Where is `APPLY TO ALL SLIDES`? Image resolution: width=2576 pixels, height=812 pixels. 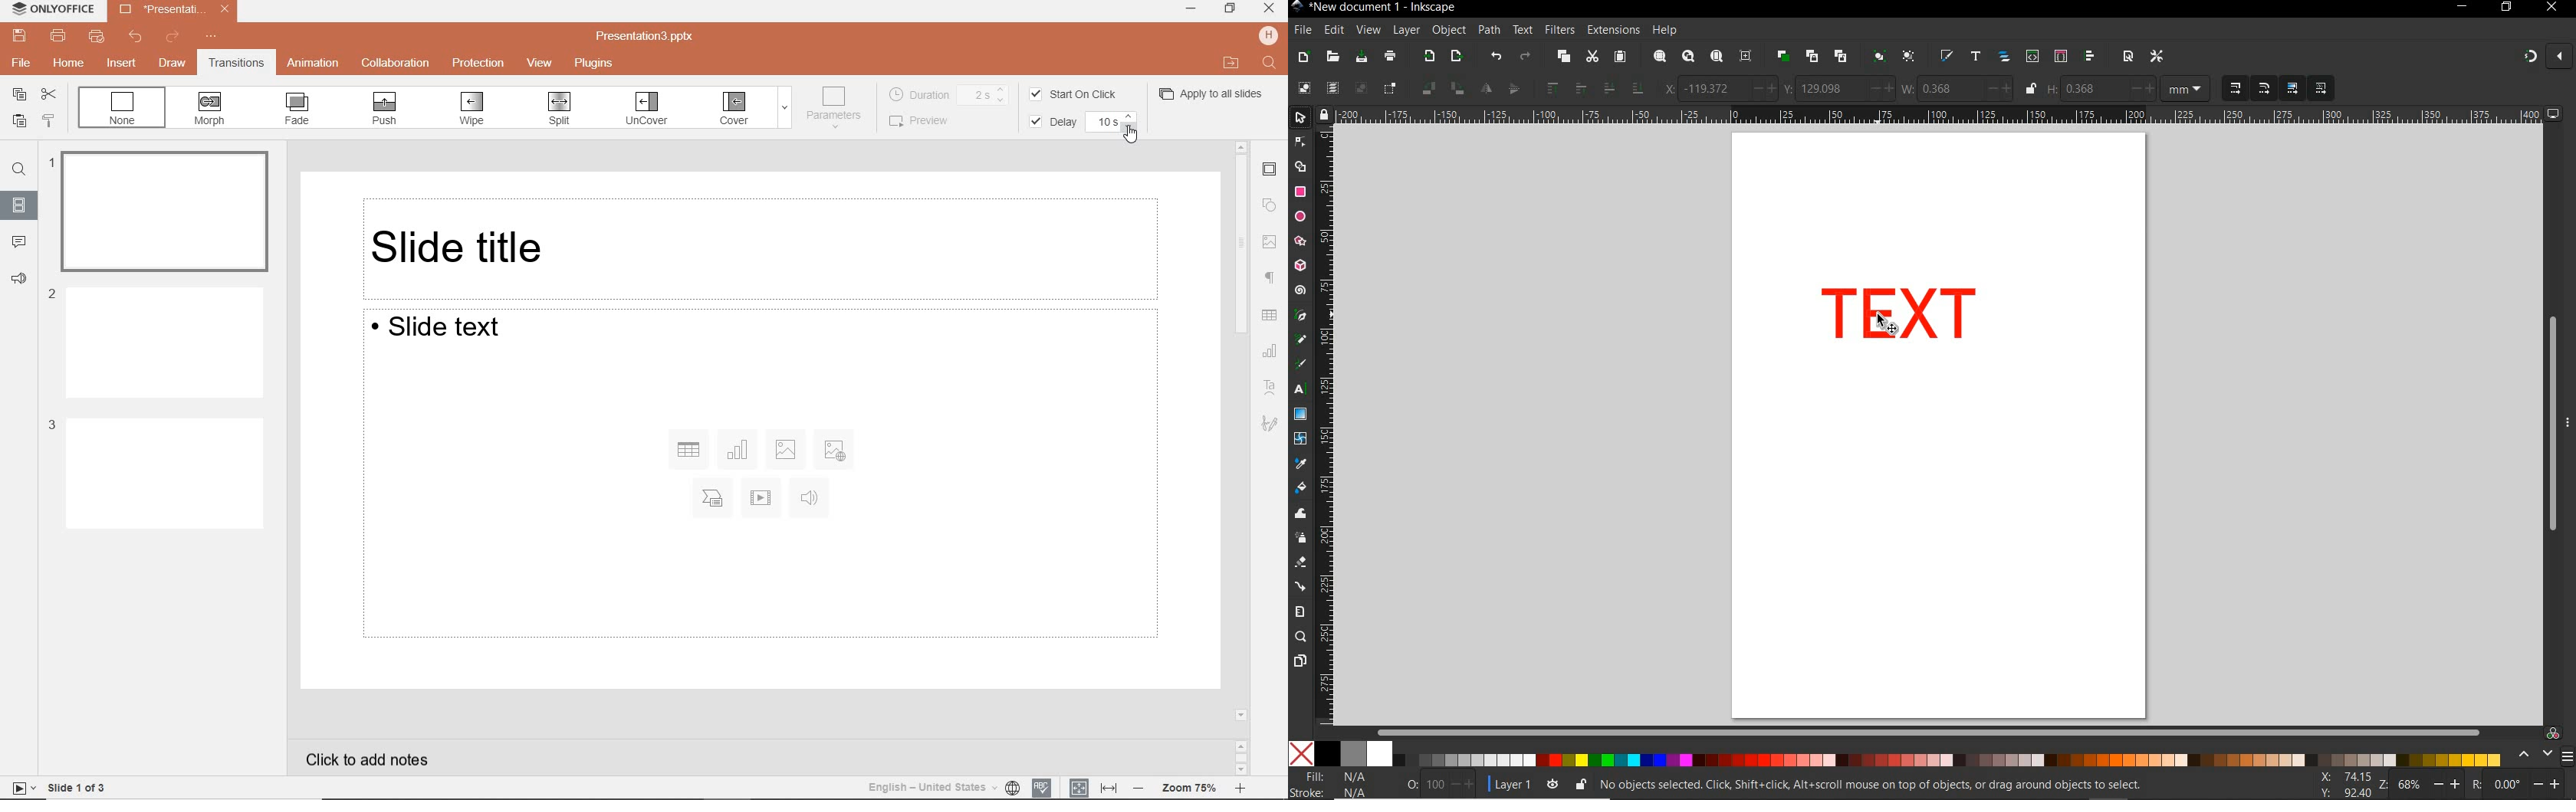 APPLY TO ALL SLIDES is located at coordinates (1212, 93).